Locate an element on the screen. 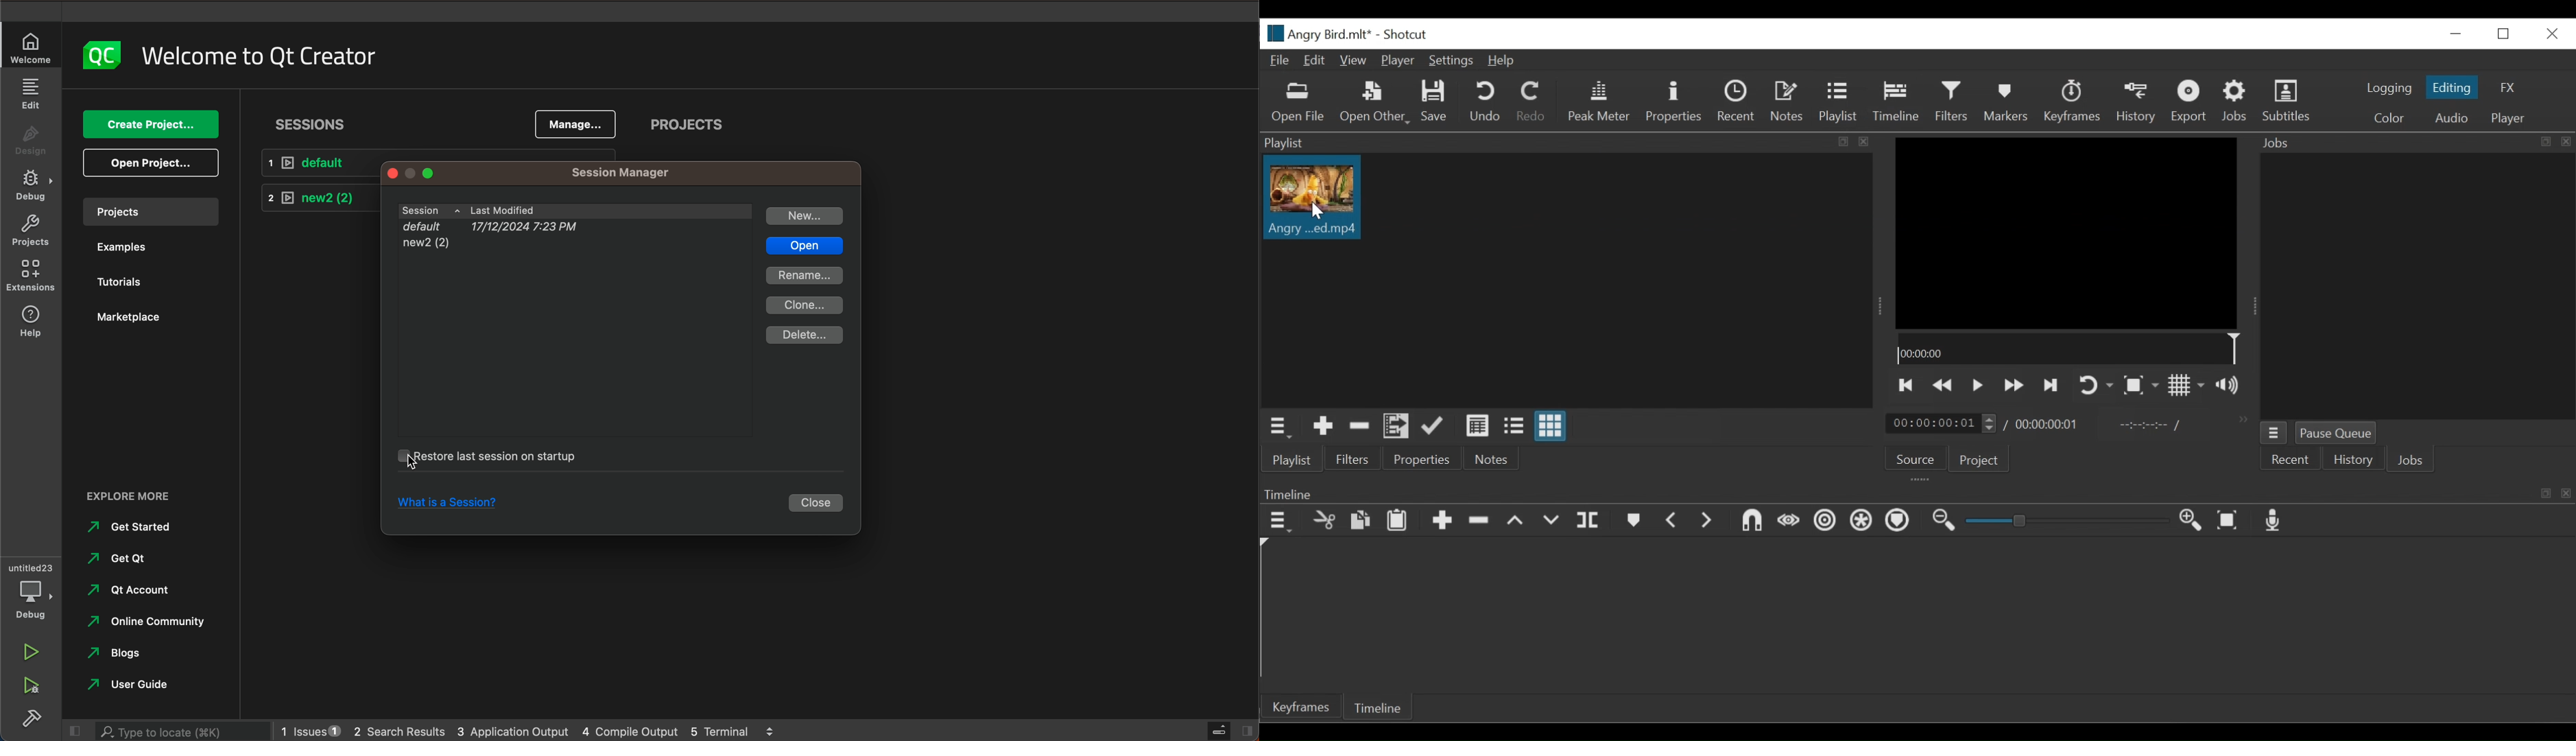  design is located at coordinates (32, 139).